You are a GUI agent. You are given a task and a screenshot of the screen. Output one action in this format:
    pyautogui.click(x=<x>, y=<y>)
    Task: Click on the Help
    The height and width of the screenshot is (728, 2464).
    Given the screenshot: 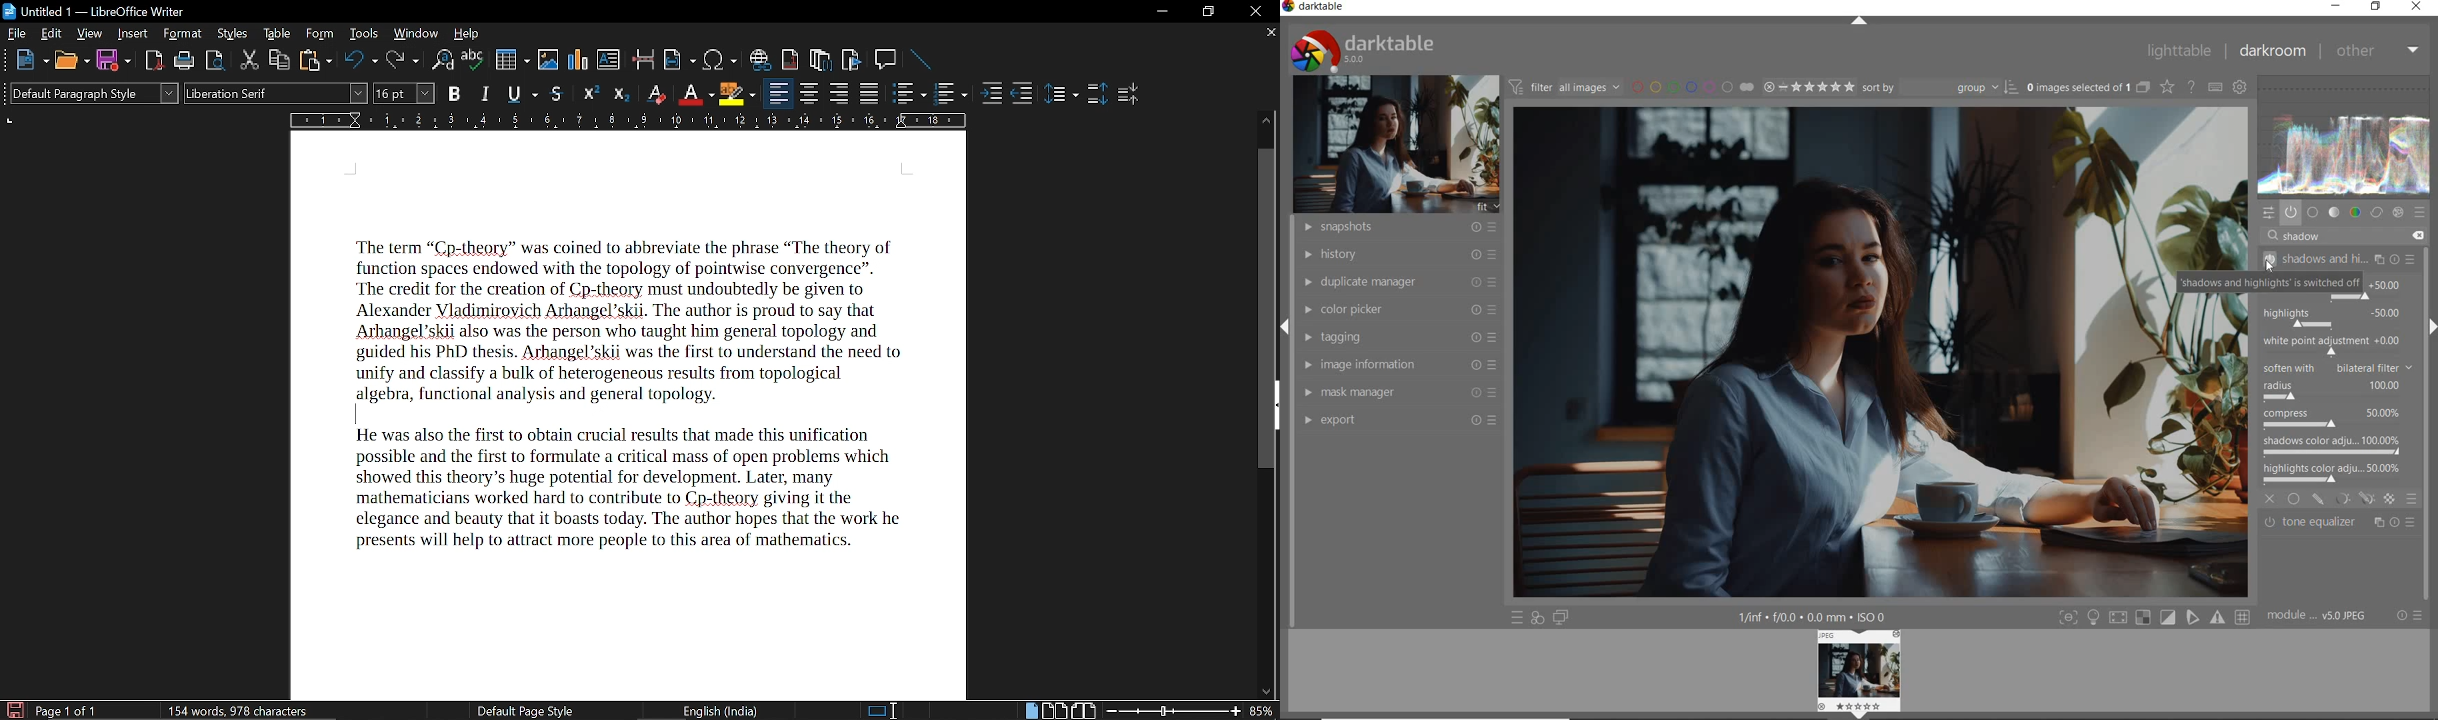 What is the action you would take?
    pyautogui.click(x=469, y=35)
    